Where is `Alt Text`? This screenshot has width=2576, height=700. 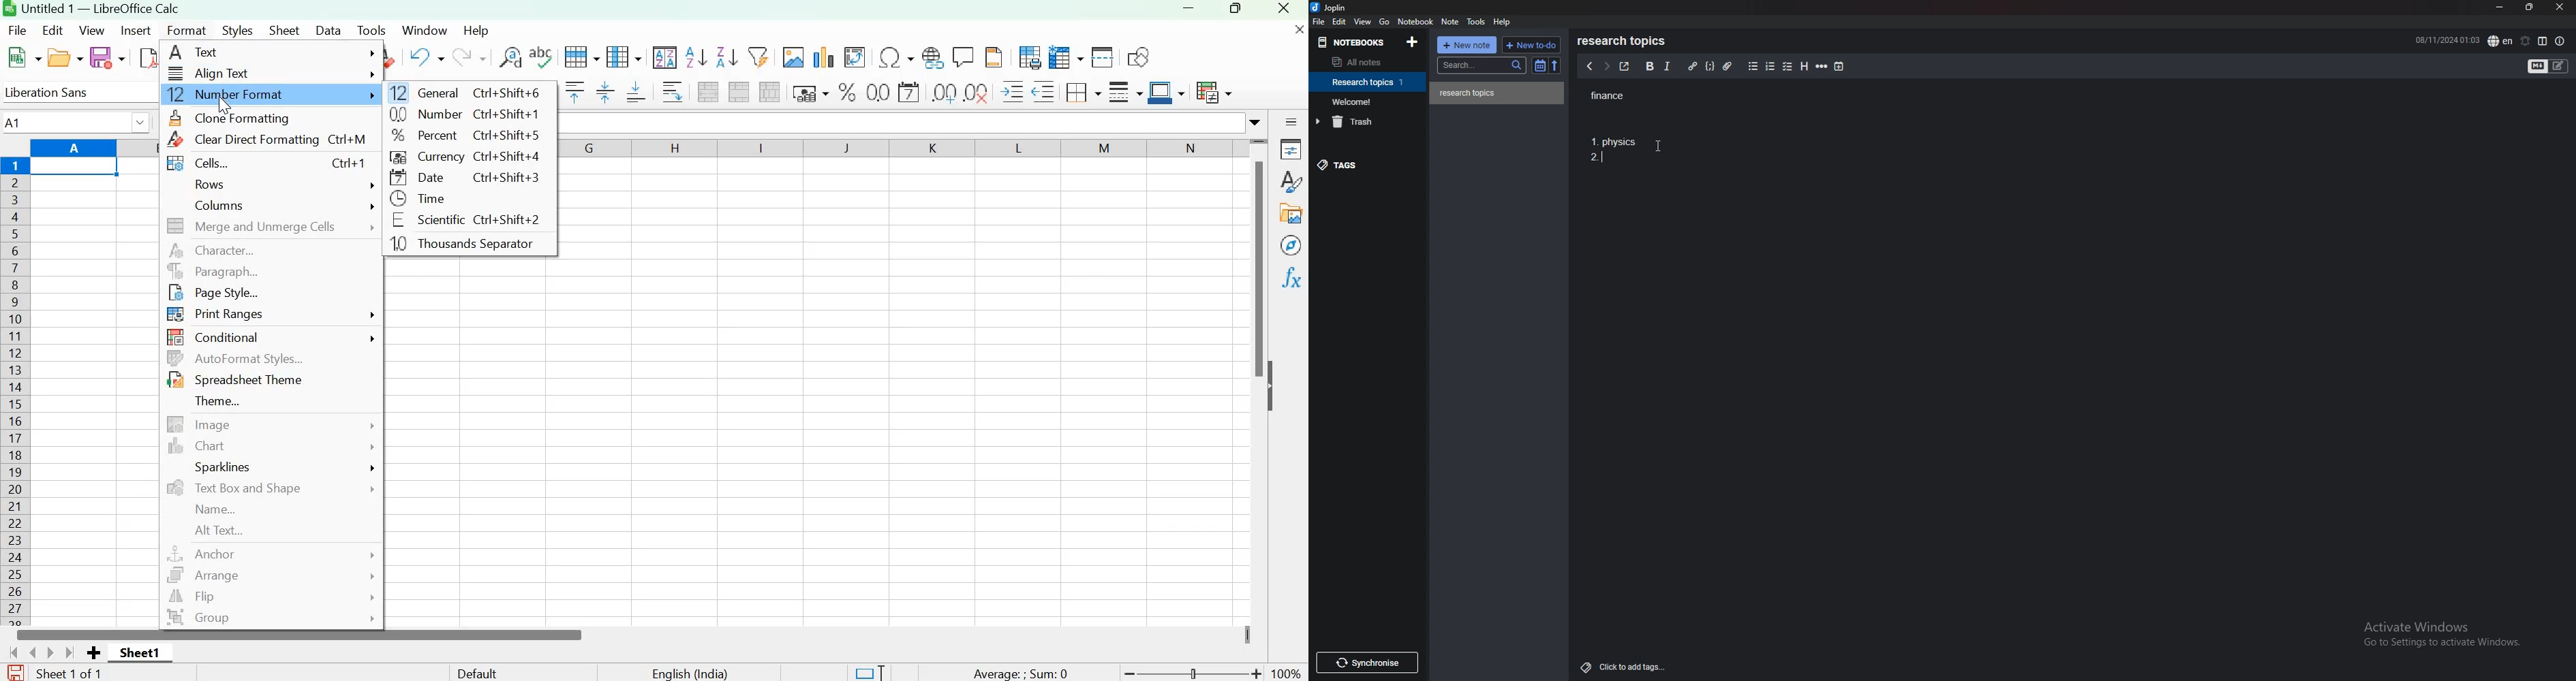
Alt Text is located at coordinates (219, 530).